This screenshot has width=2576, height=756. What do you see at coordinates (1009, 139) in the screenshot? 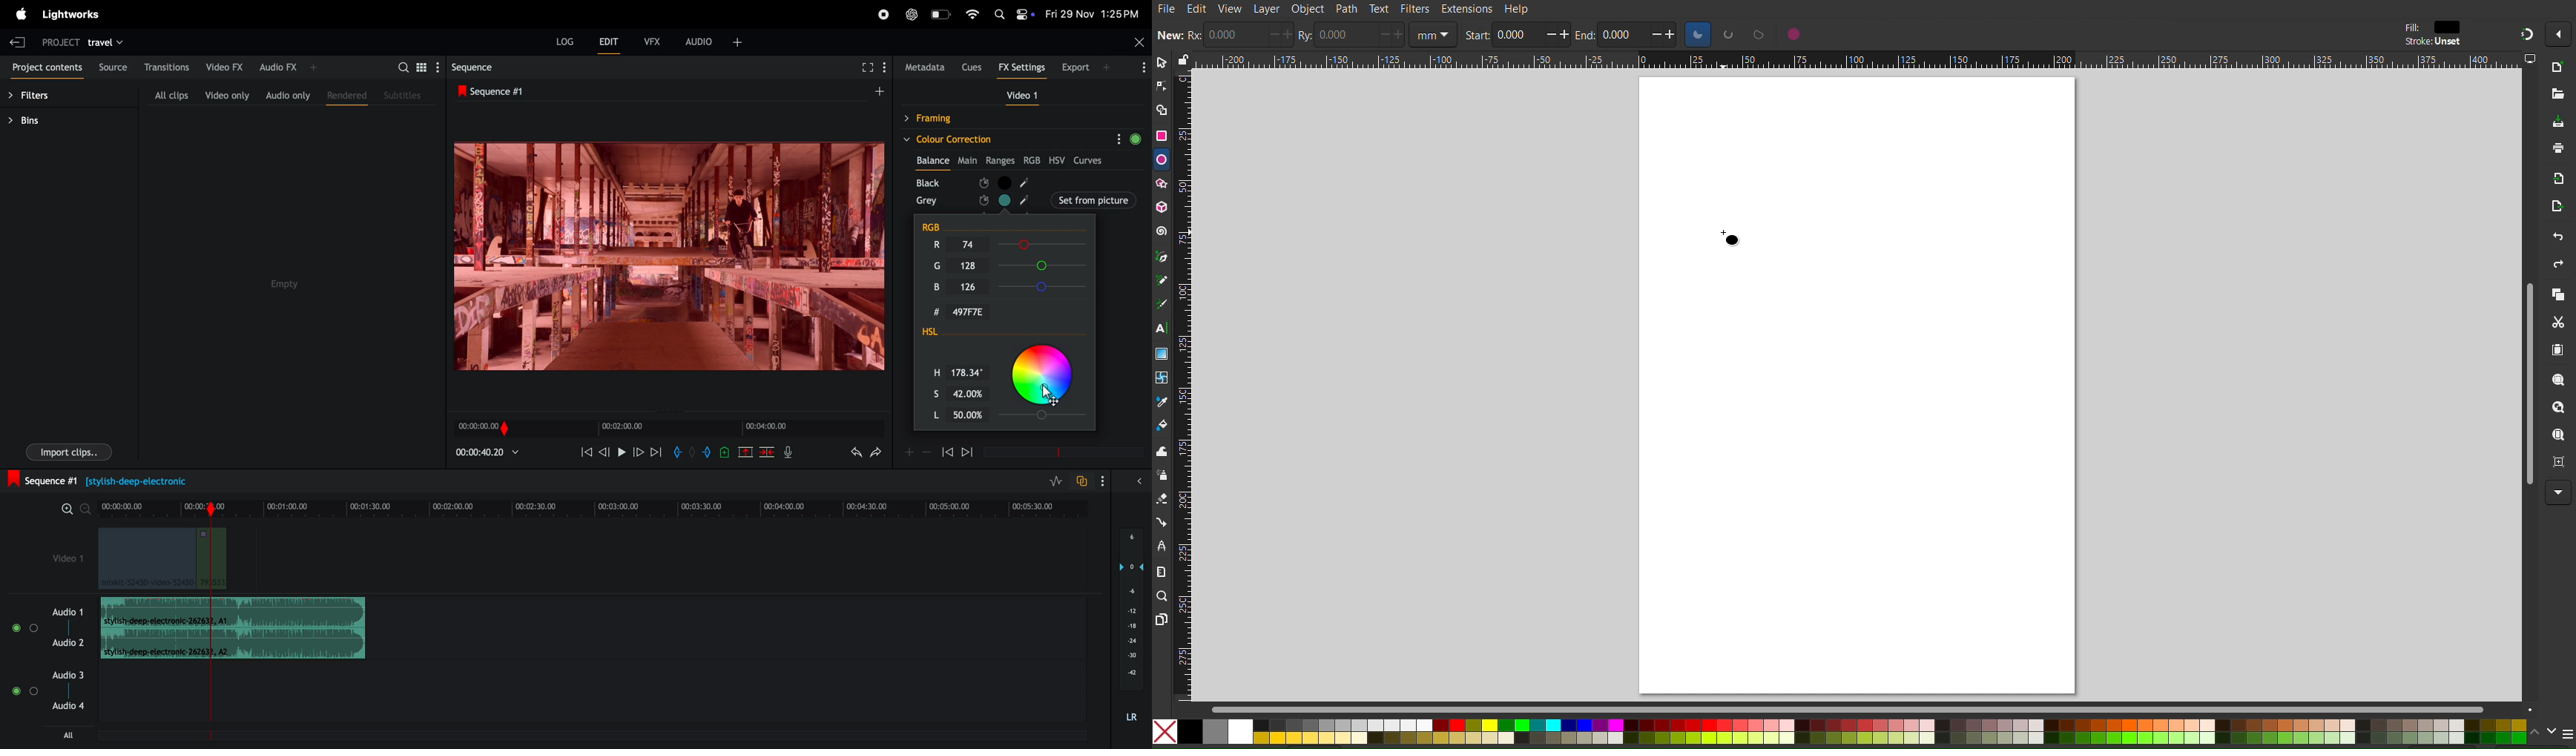
I see `colour correction` at bounding box center [1009, 139].